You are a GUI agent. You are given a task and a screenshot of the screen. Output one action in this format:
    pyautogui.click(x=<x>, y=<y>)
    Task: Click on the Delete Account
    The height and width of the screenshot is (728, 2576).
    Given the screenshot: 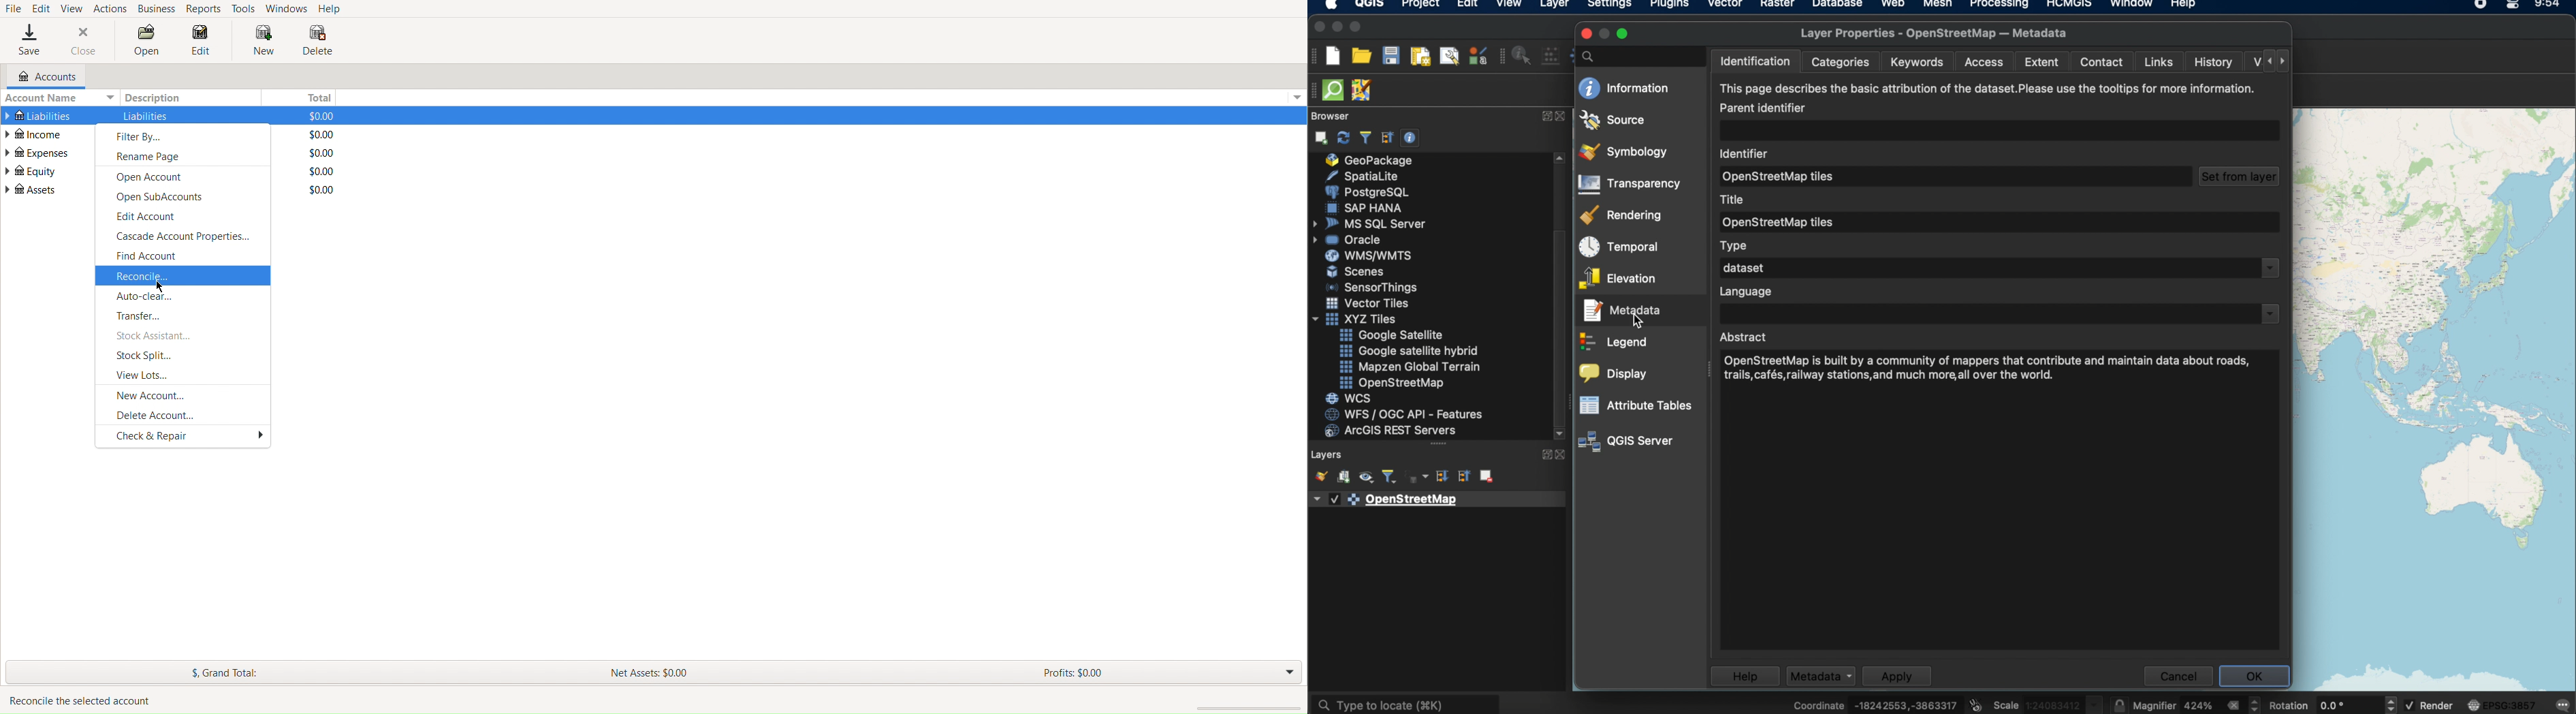 What is the action you would take?
    pyautogui.click(x=183, y=417)
    